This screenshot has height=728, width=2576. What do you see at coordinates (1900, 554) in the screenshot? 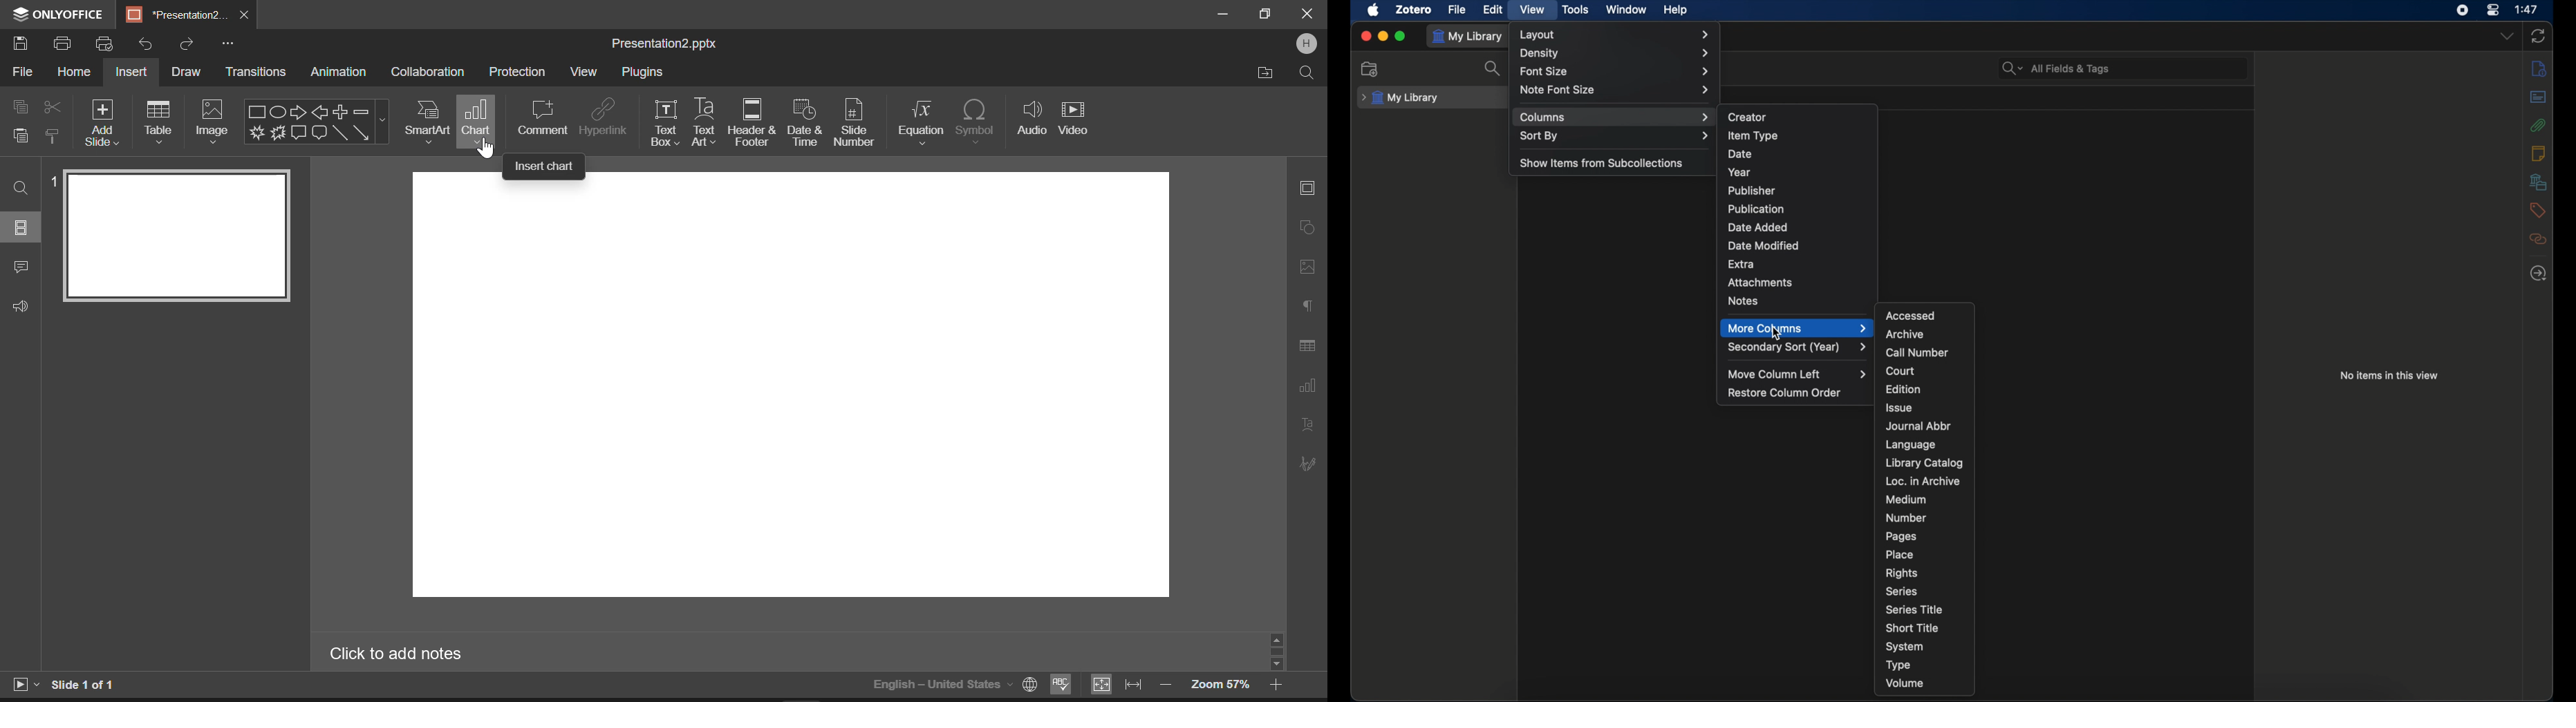
I see `place` at bounding box center [1900, 554].